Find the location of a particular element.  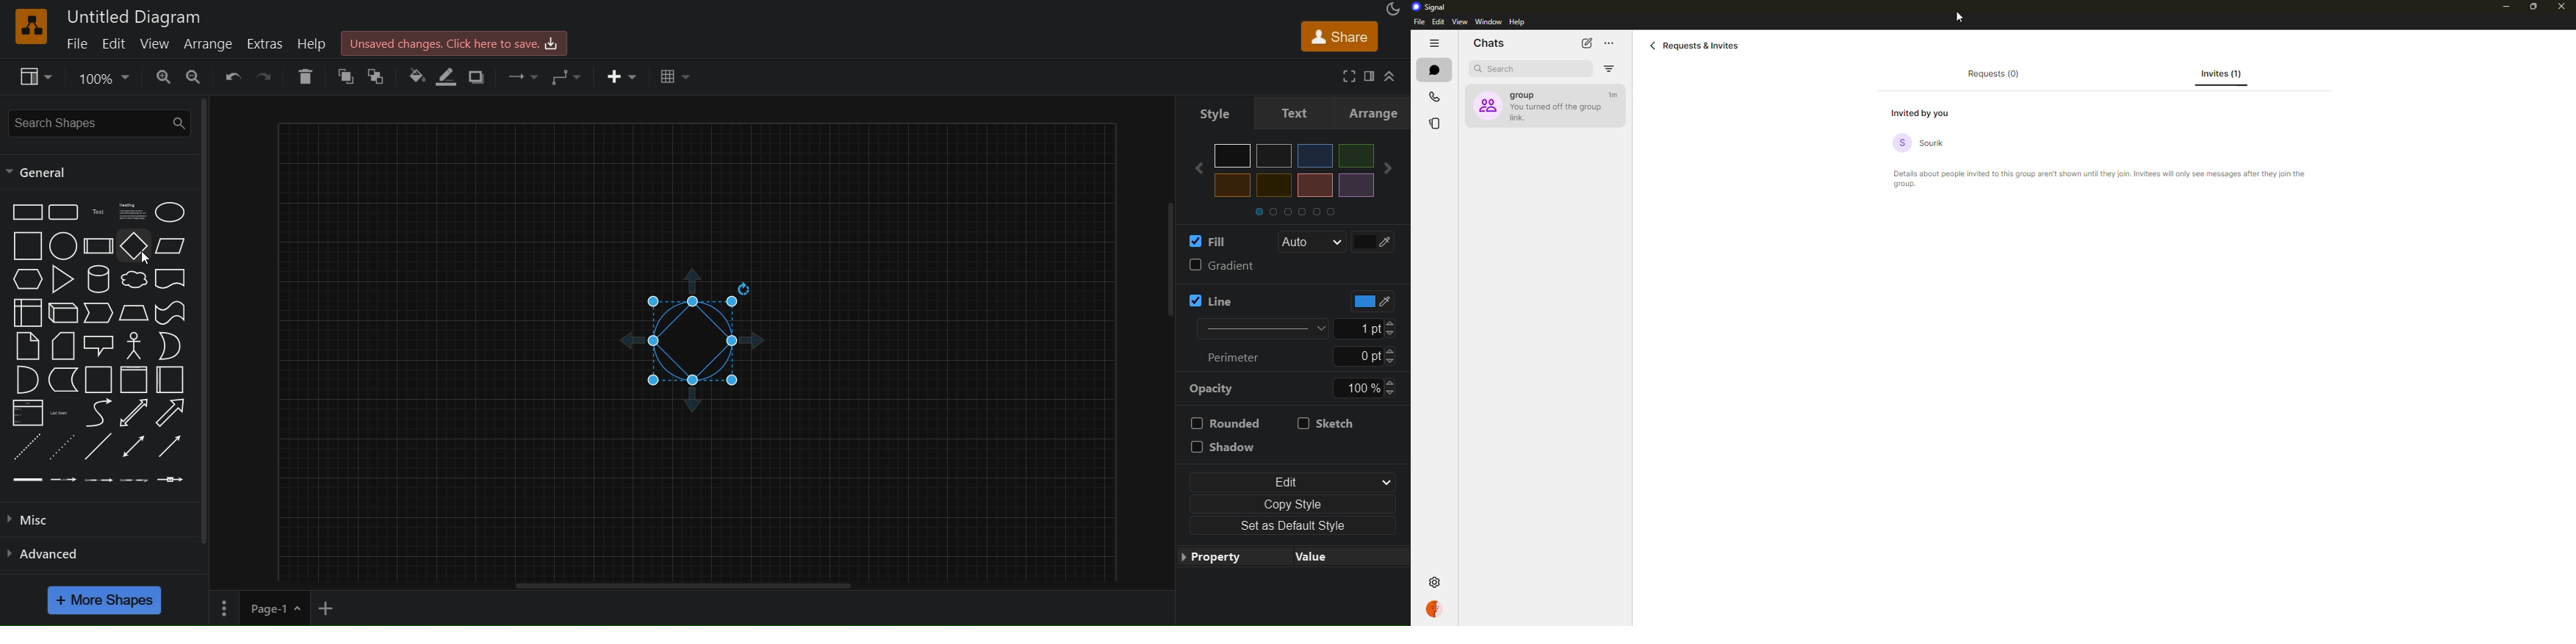

arrange is located at coordinates (1376, 112).